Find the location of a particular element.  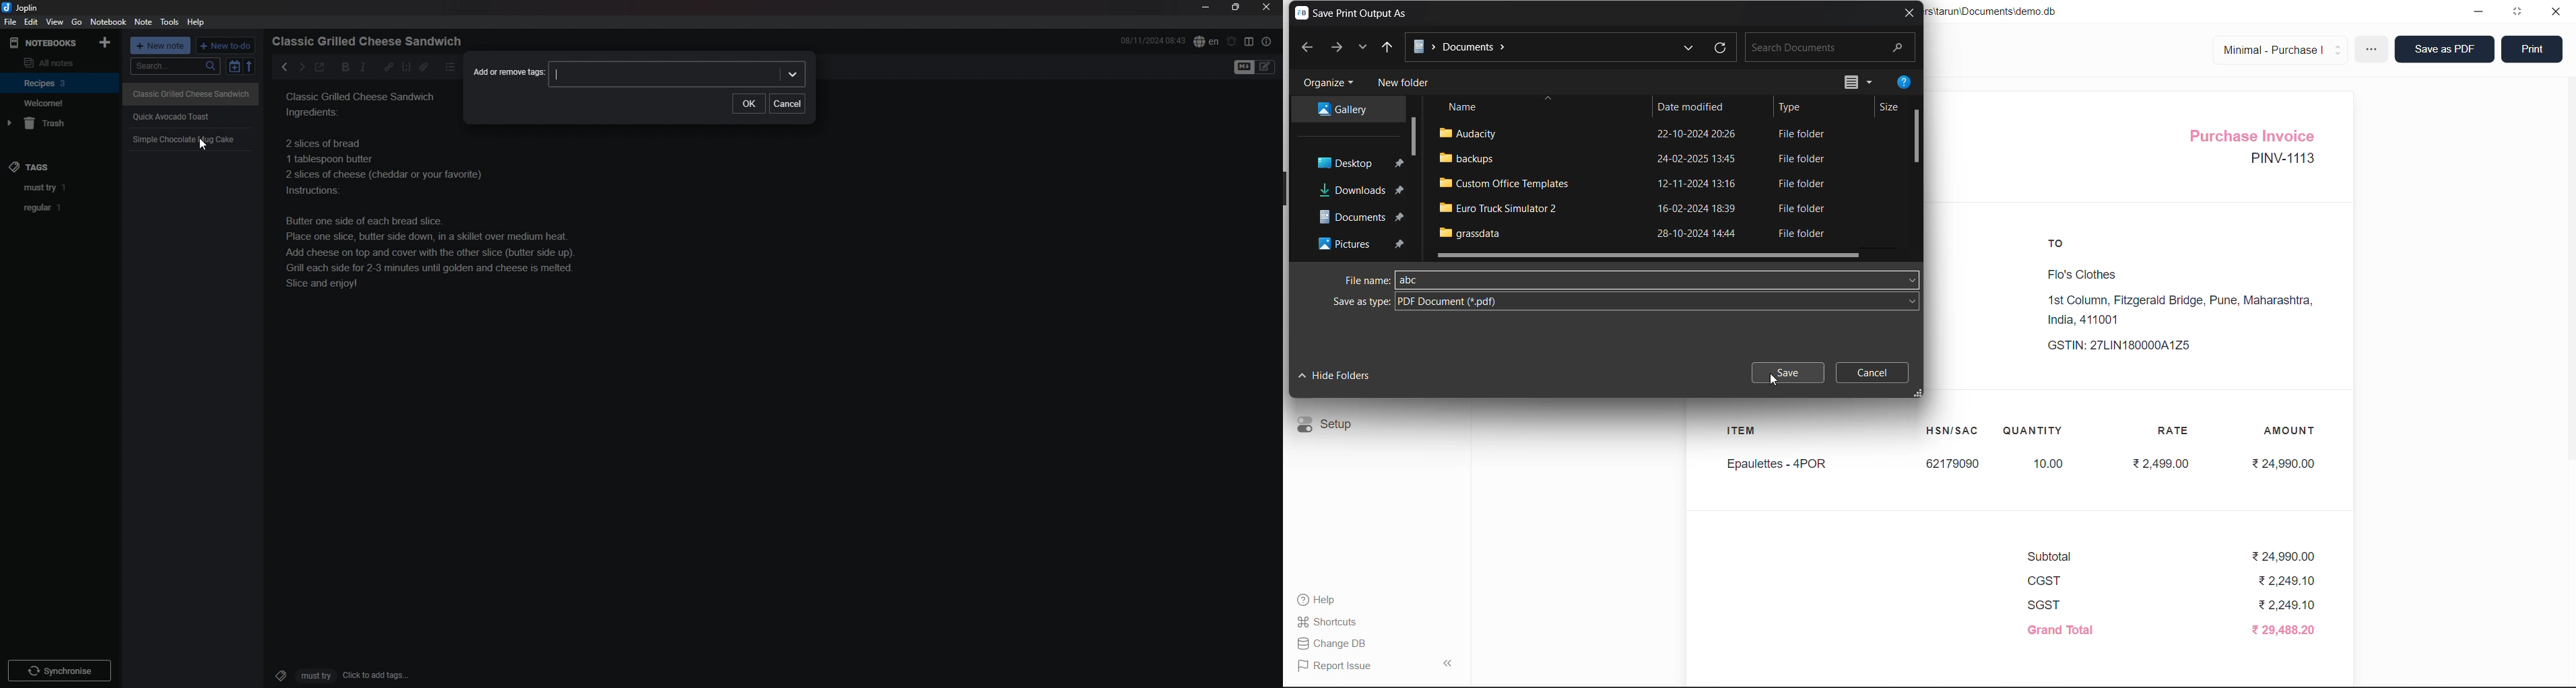

add notebook is located at coordinates (106, 41).